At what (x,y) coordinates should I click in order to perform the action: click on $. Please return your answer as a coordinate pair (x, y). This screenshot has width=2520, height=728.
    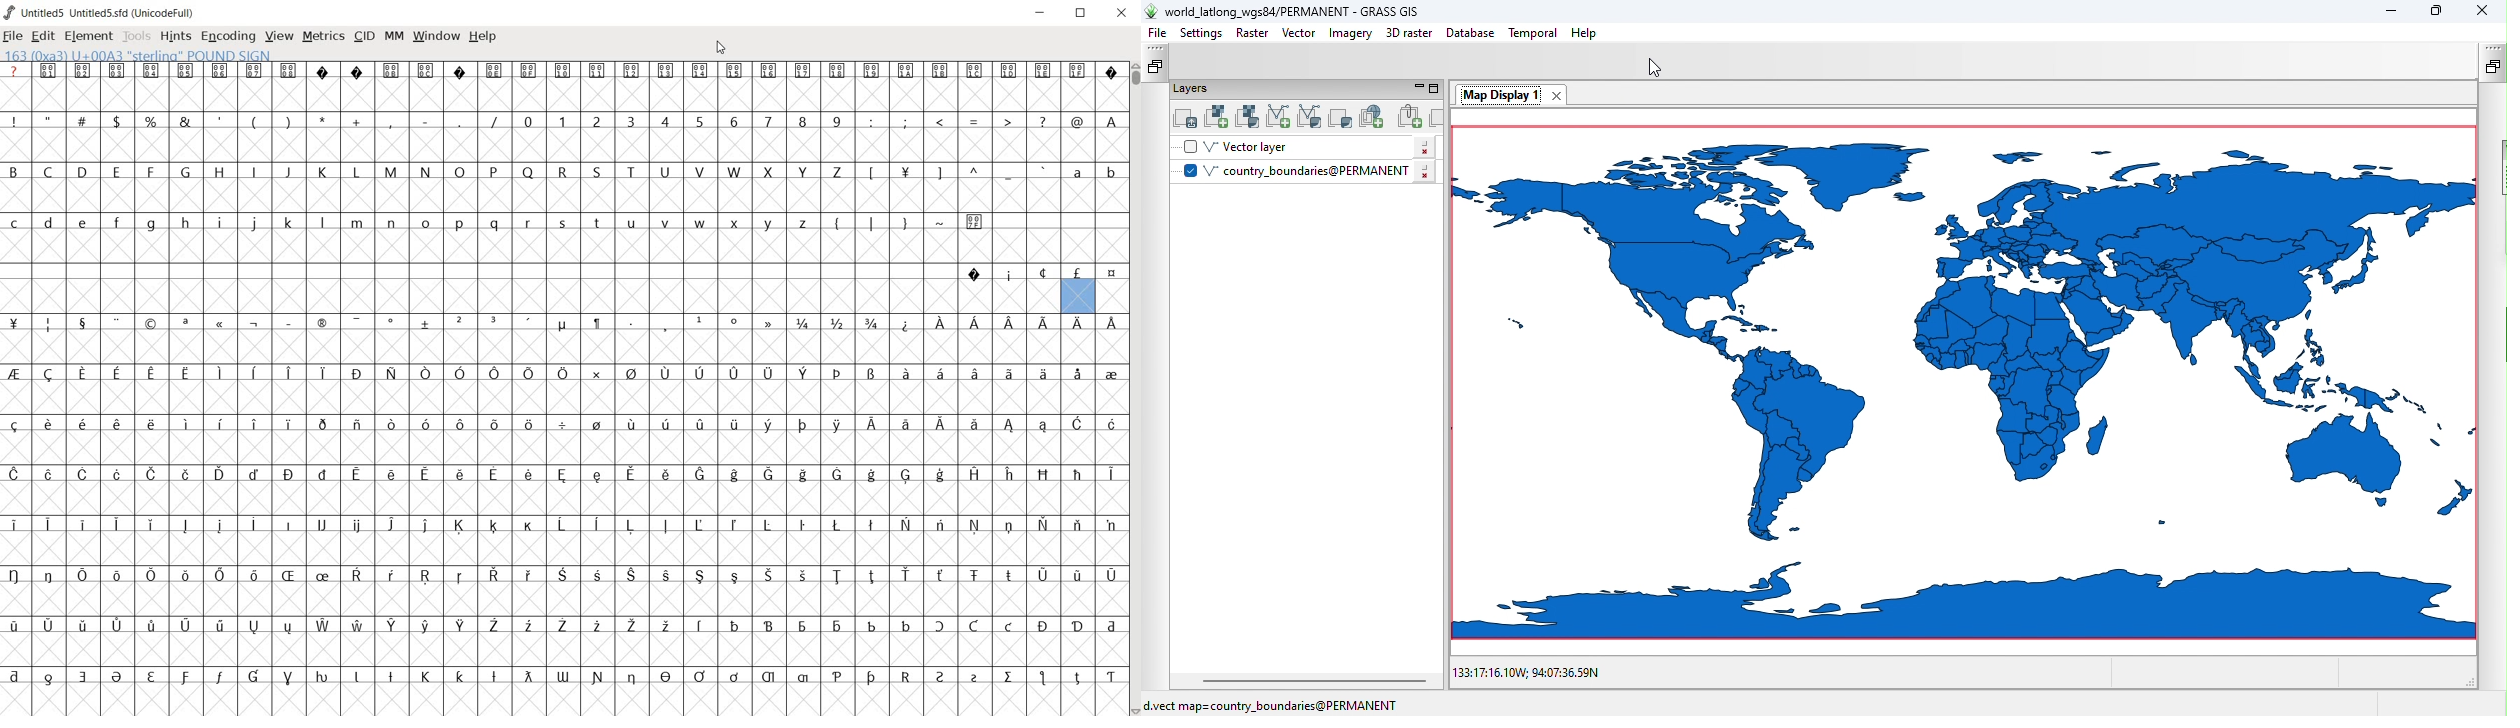
    Looking at the image, I should click on (119, 121).